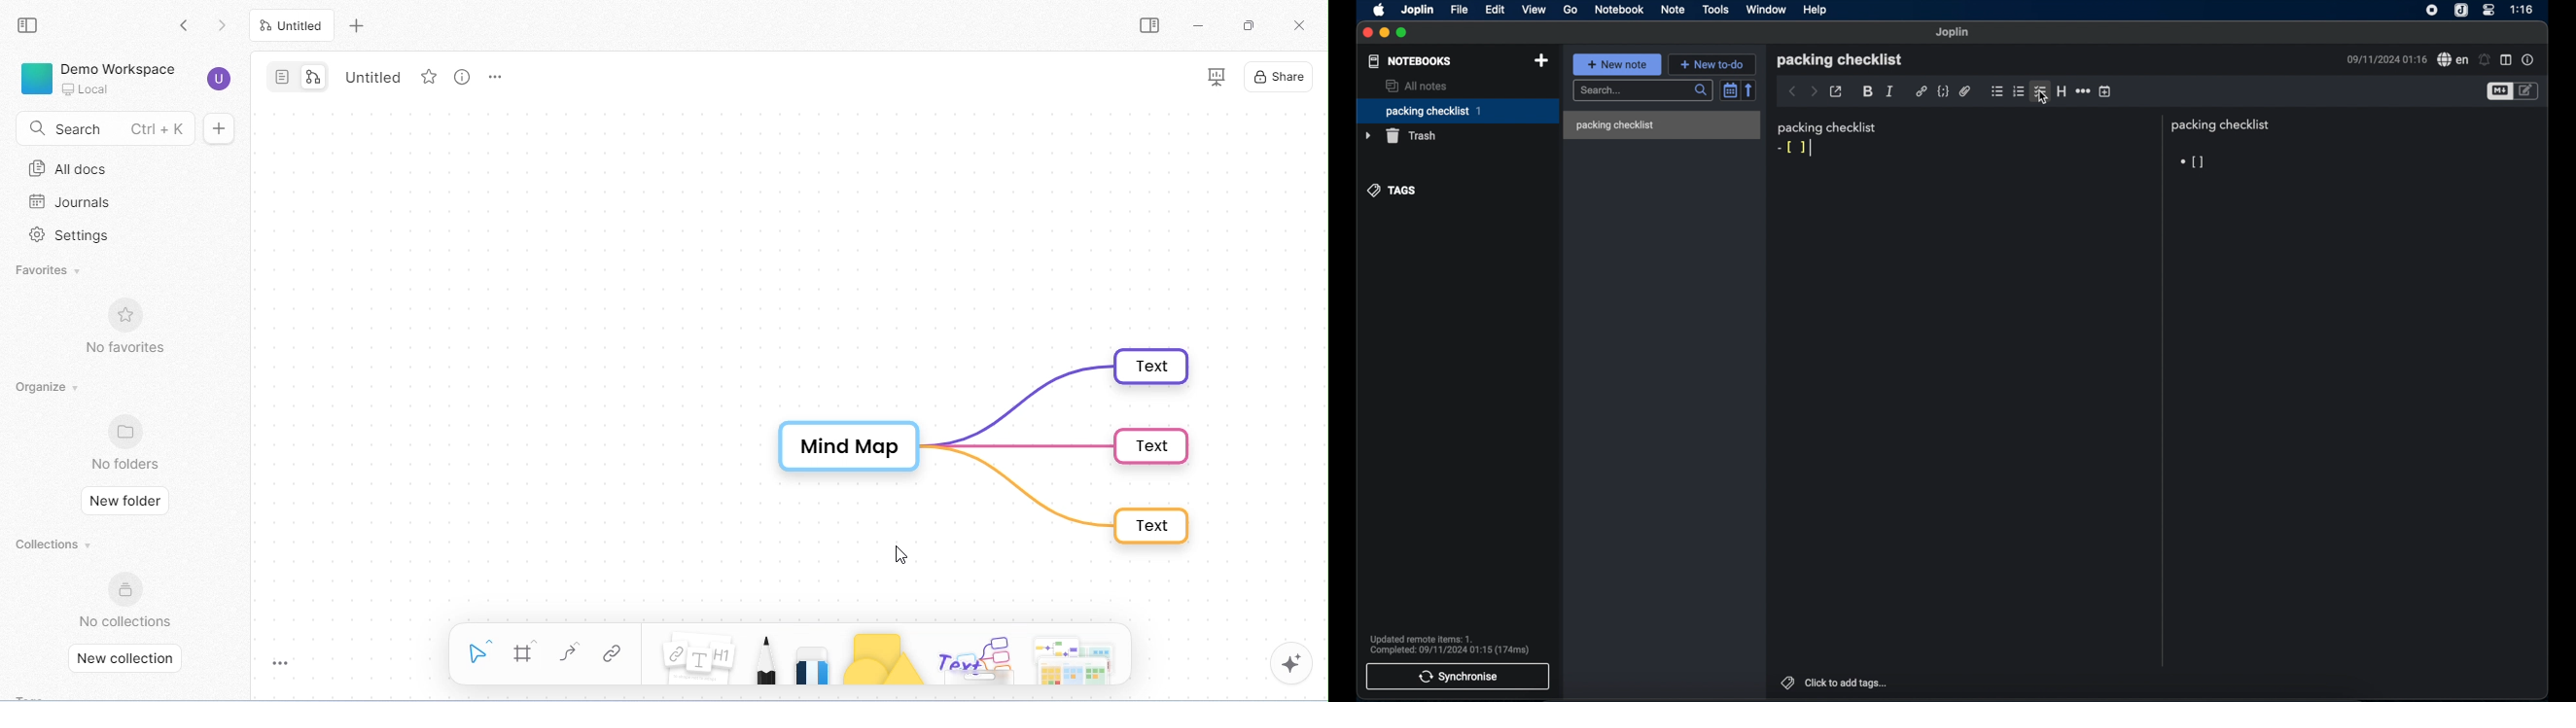  Describe the element at coordinates (2461, 10) in the screenshot. I see `joplin icone` at that location.